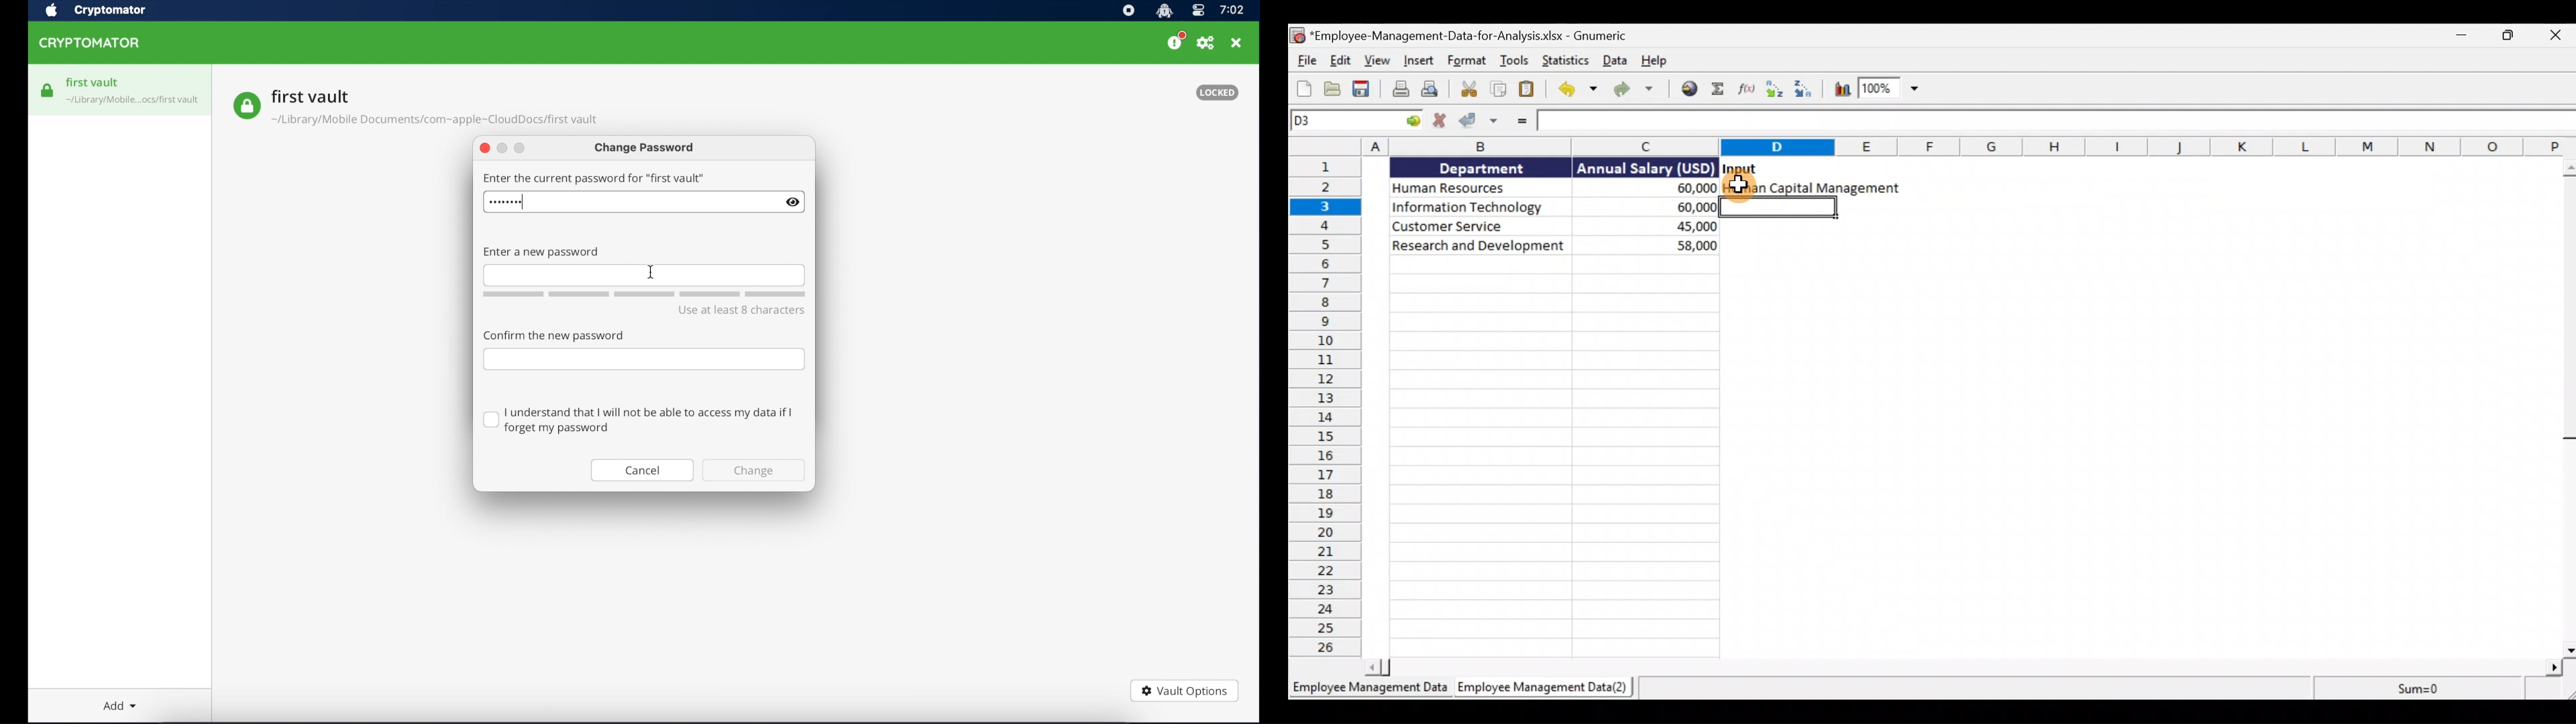  Describe the element at coordinates (1438, 123) in the screenshot. I see `Cancel change` at that location.